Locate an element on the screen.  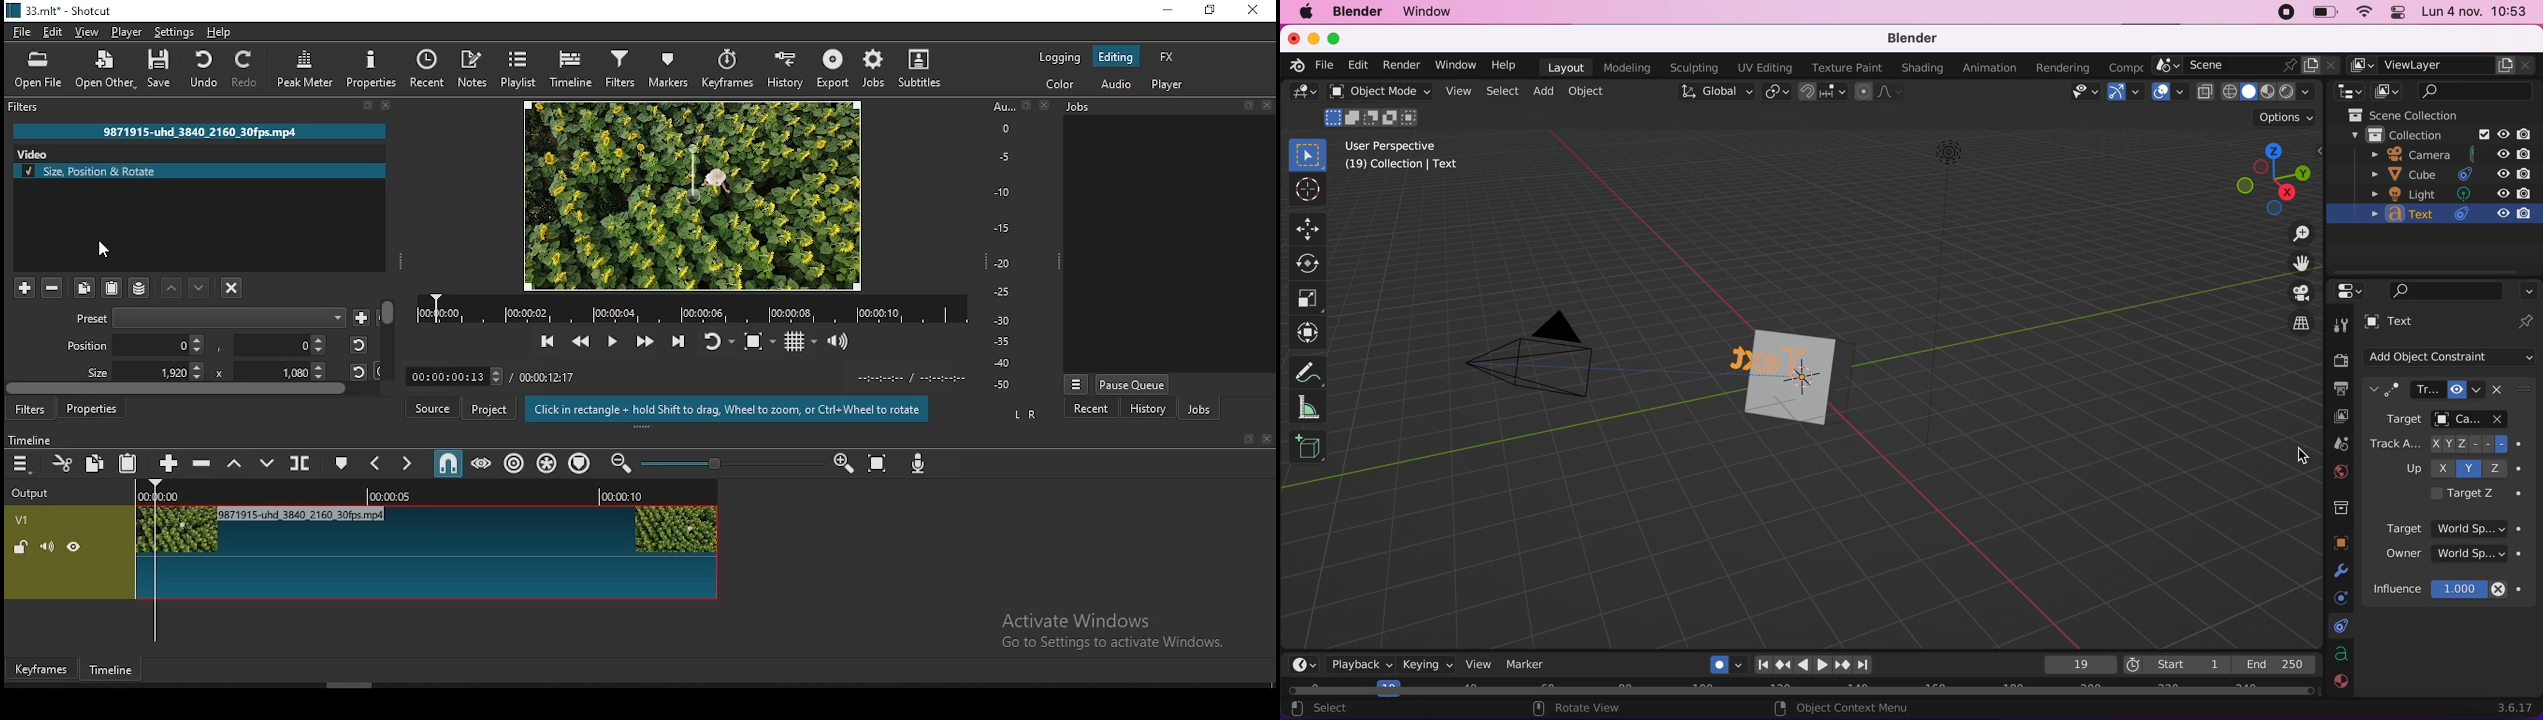
video played time/ video remaining time is located at coordinates (888, 377).